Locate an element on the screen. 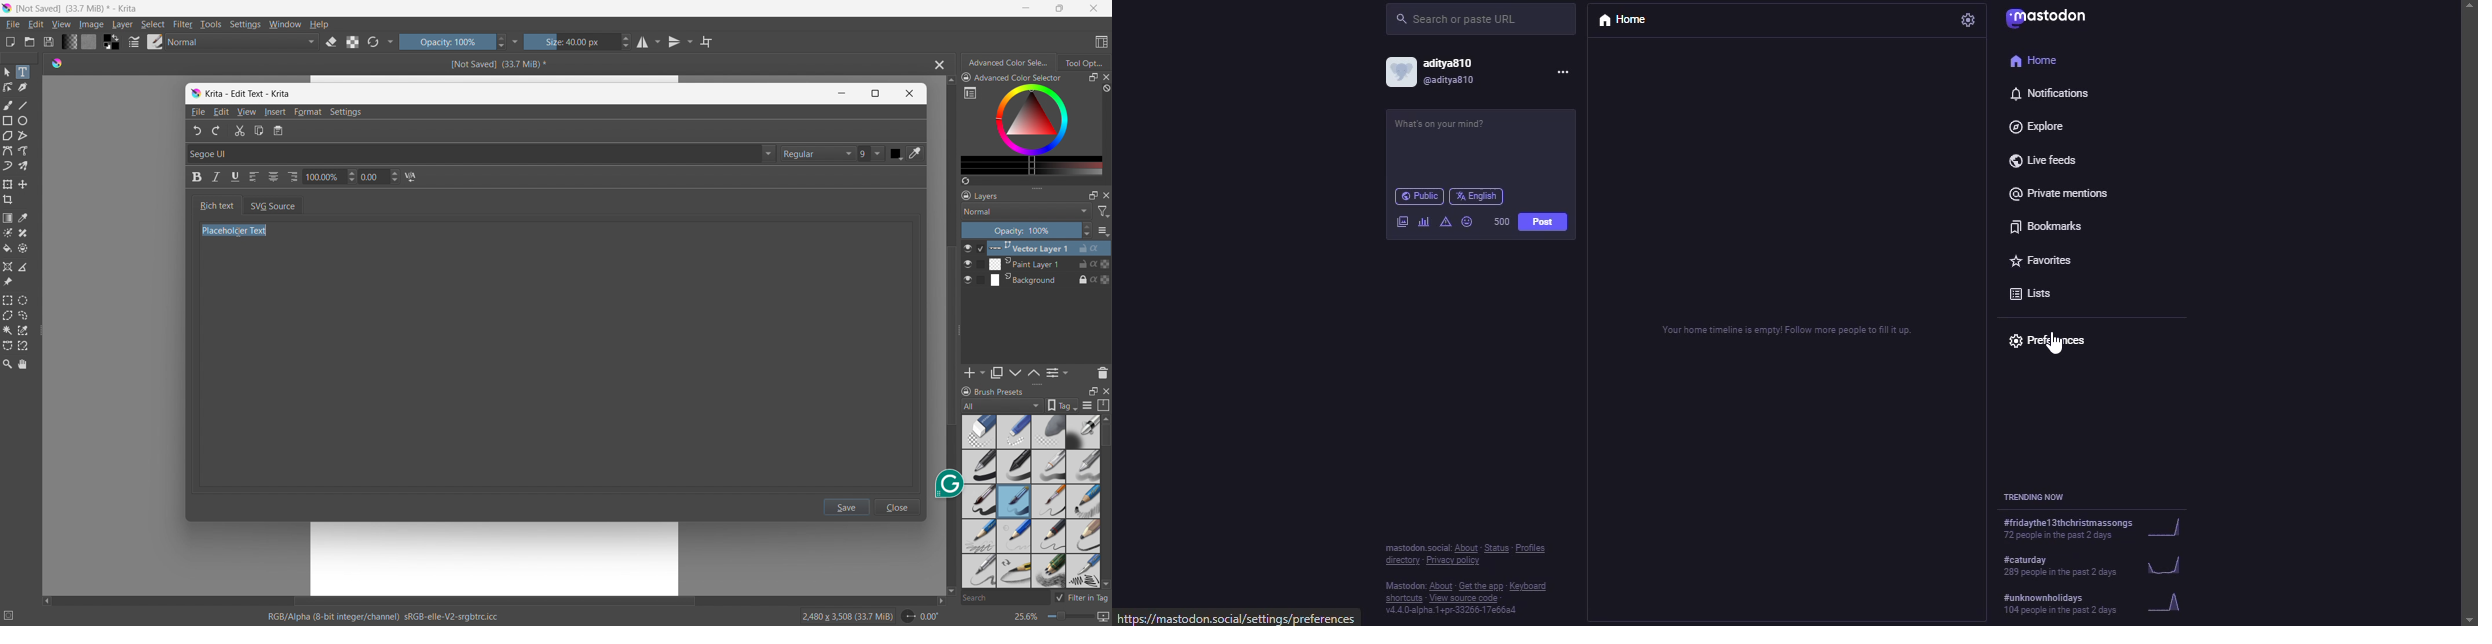  edit shapes tool is located at coordinates (8, 87).